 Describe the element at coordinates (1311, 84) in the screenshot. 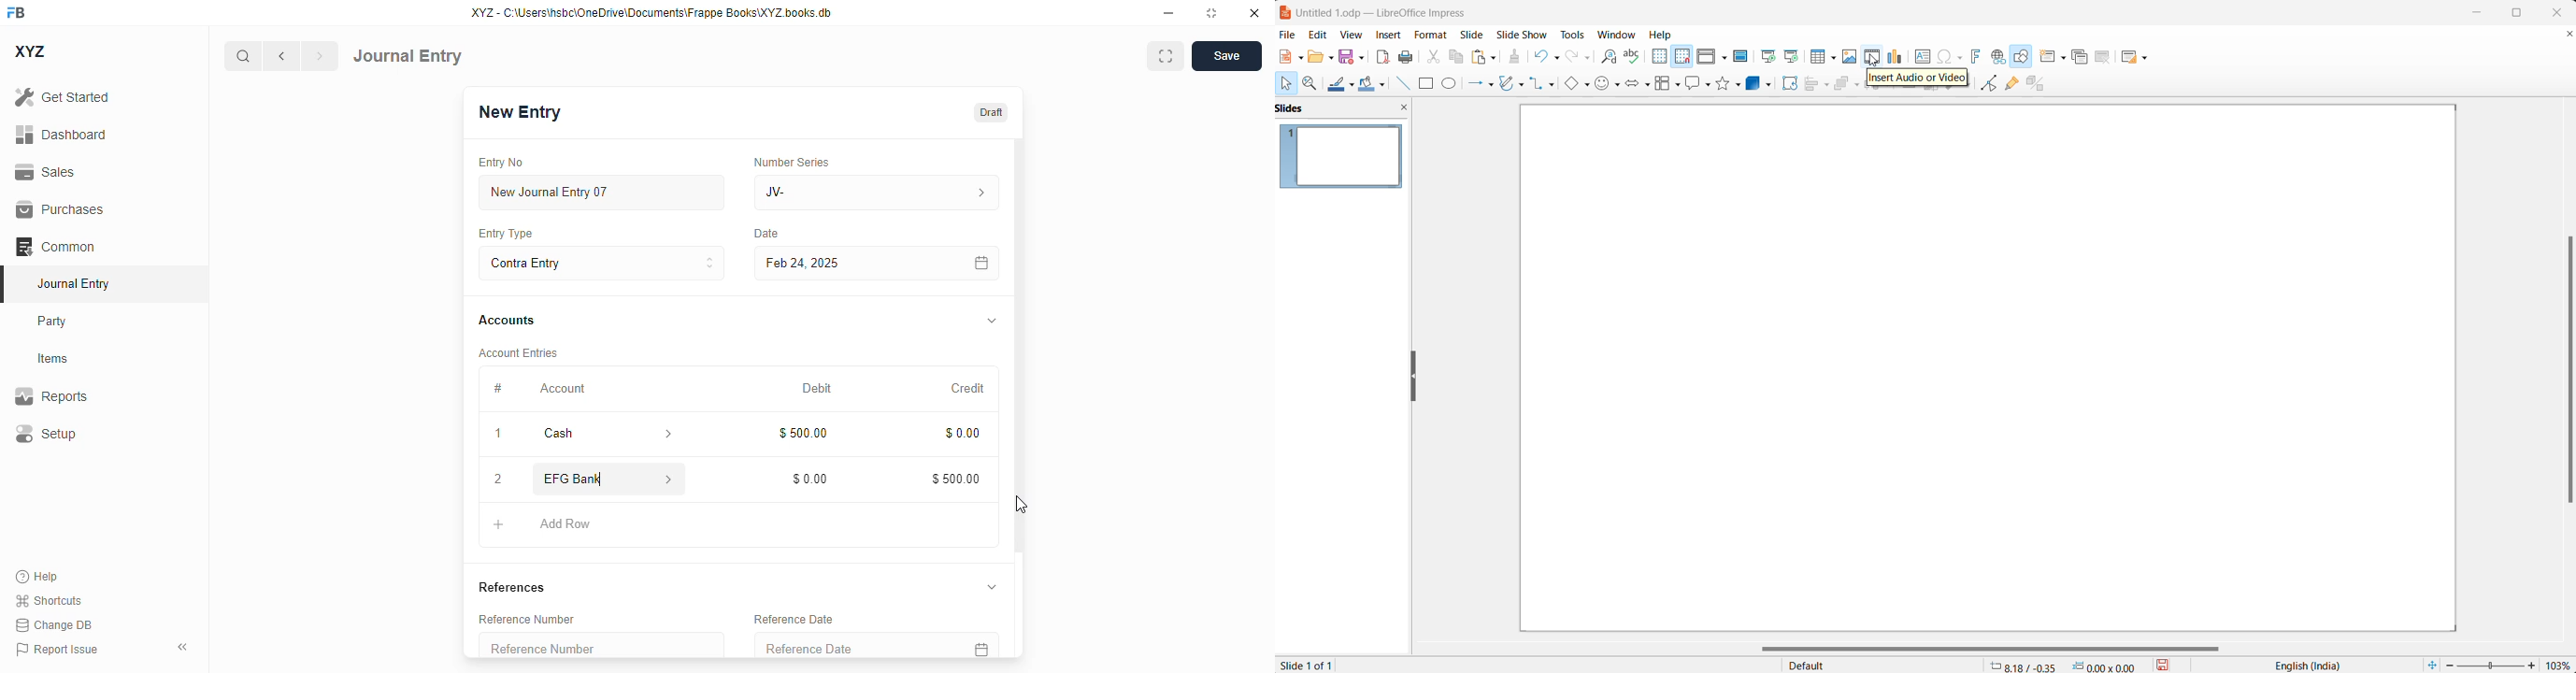

I see `zoom and pan` at that location.